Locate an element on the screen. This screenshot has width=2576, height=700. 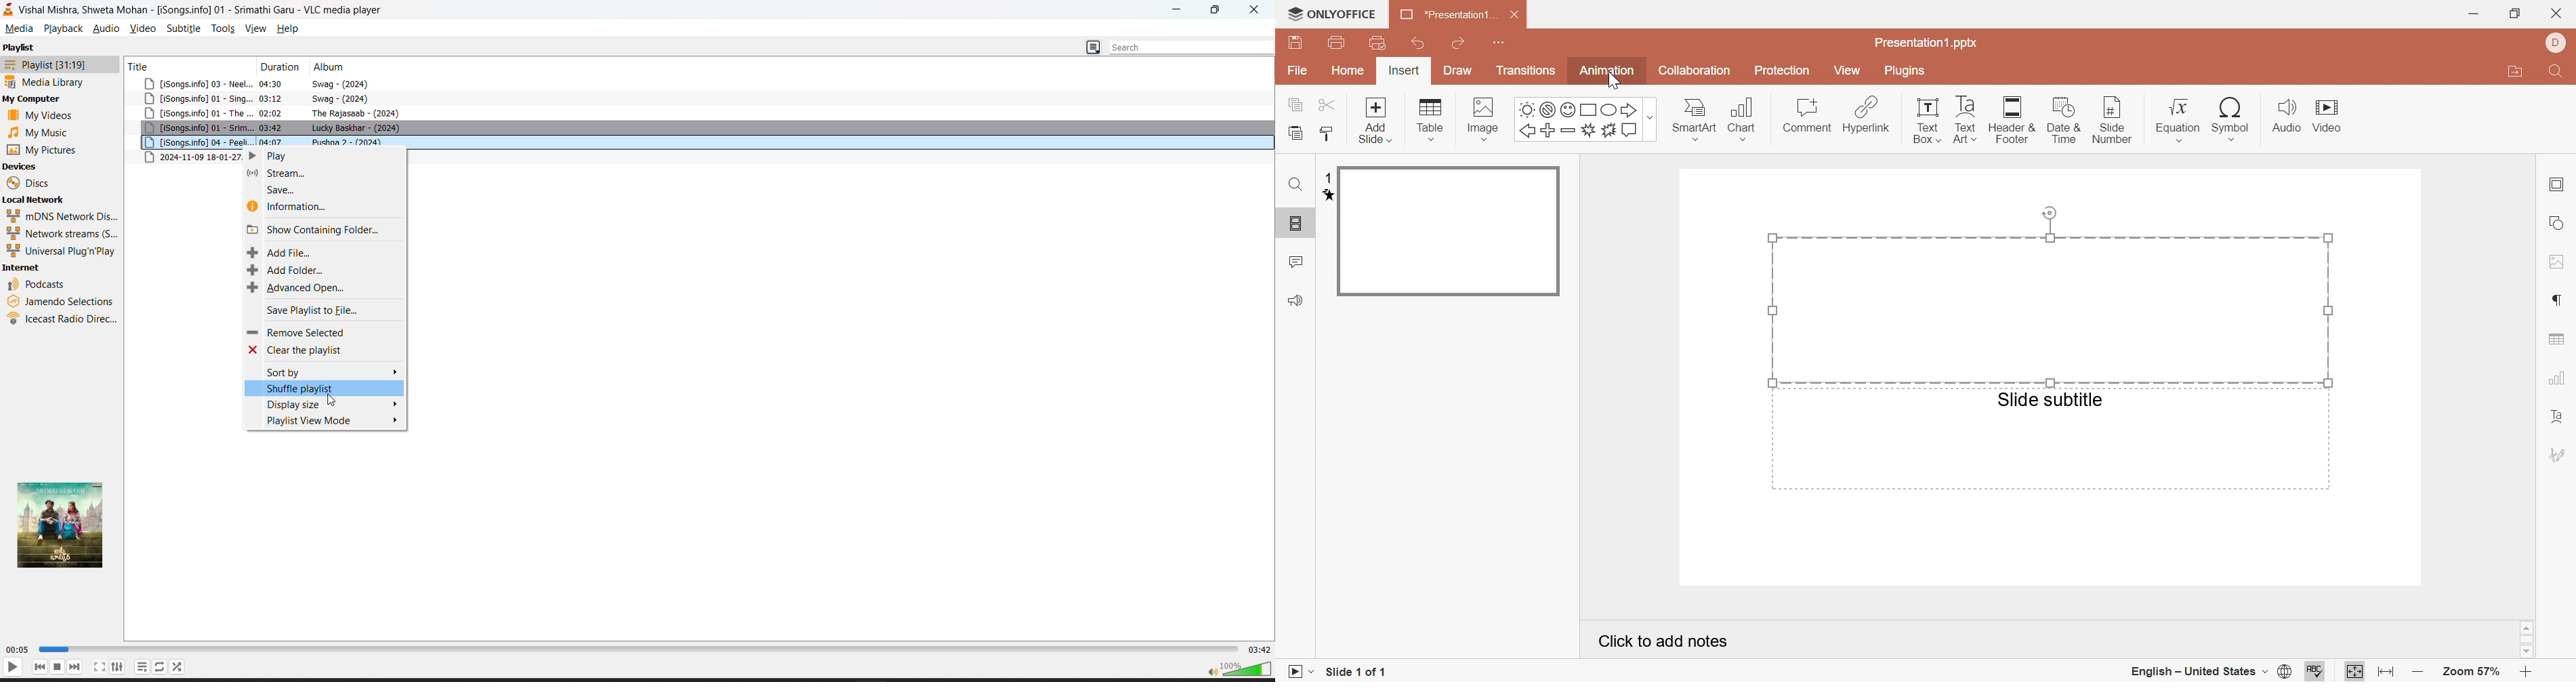
not allowed is located at coordinates (1547, 108).